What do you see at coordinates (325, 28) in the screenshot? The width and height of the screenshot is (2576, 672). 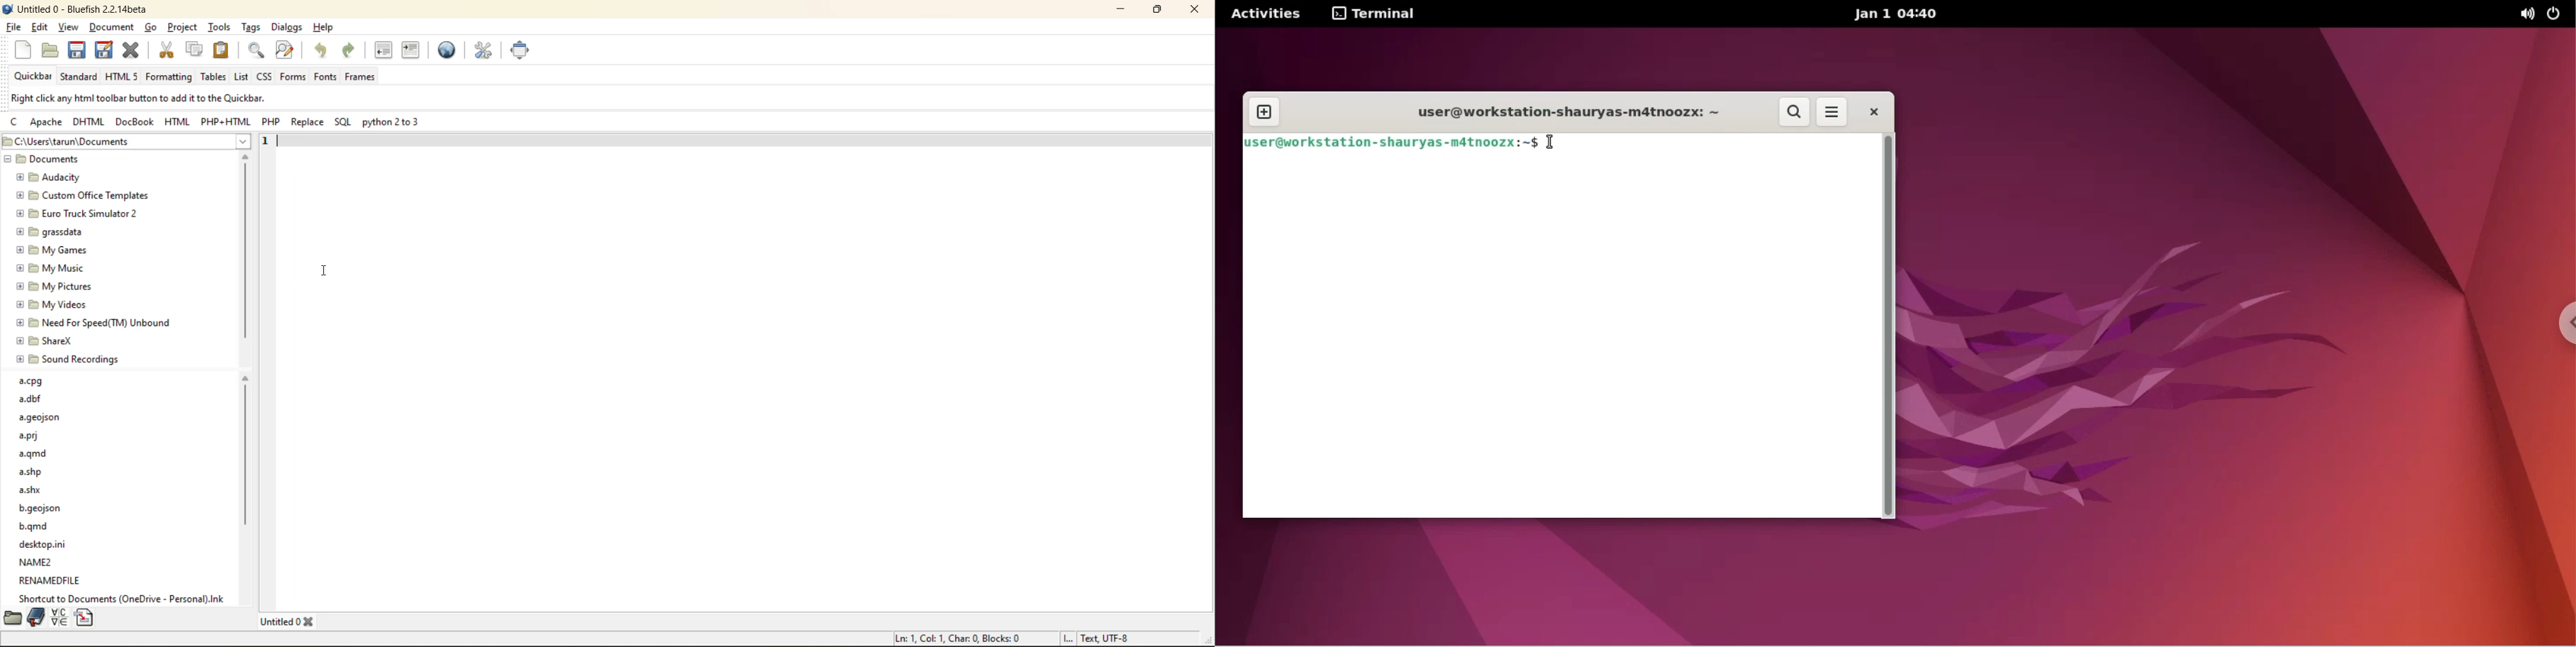 I see `help` at bounding box center [325, 28].